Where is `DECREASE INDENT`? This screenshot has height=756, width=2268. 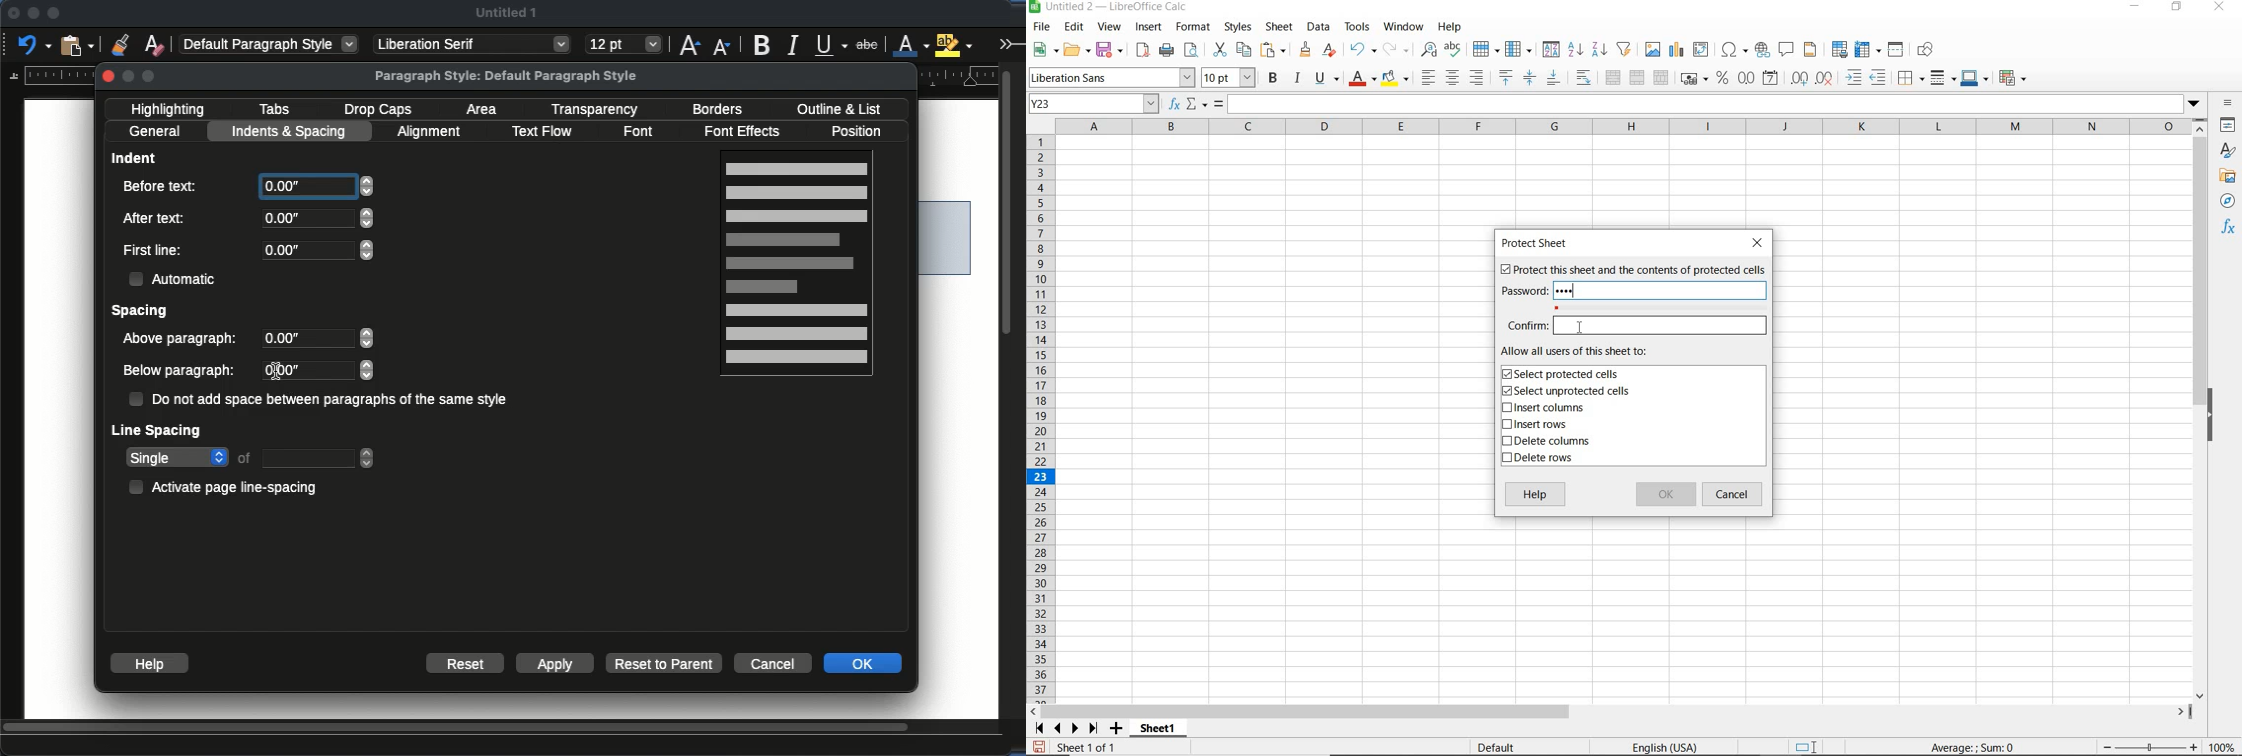 DECREASE INDENT is located at coordinates (1879, 79).